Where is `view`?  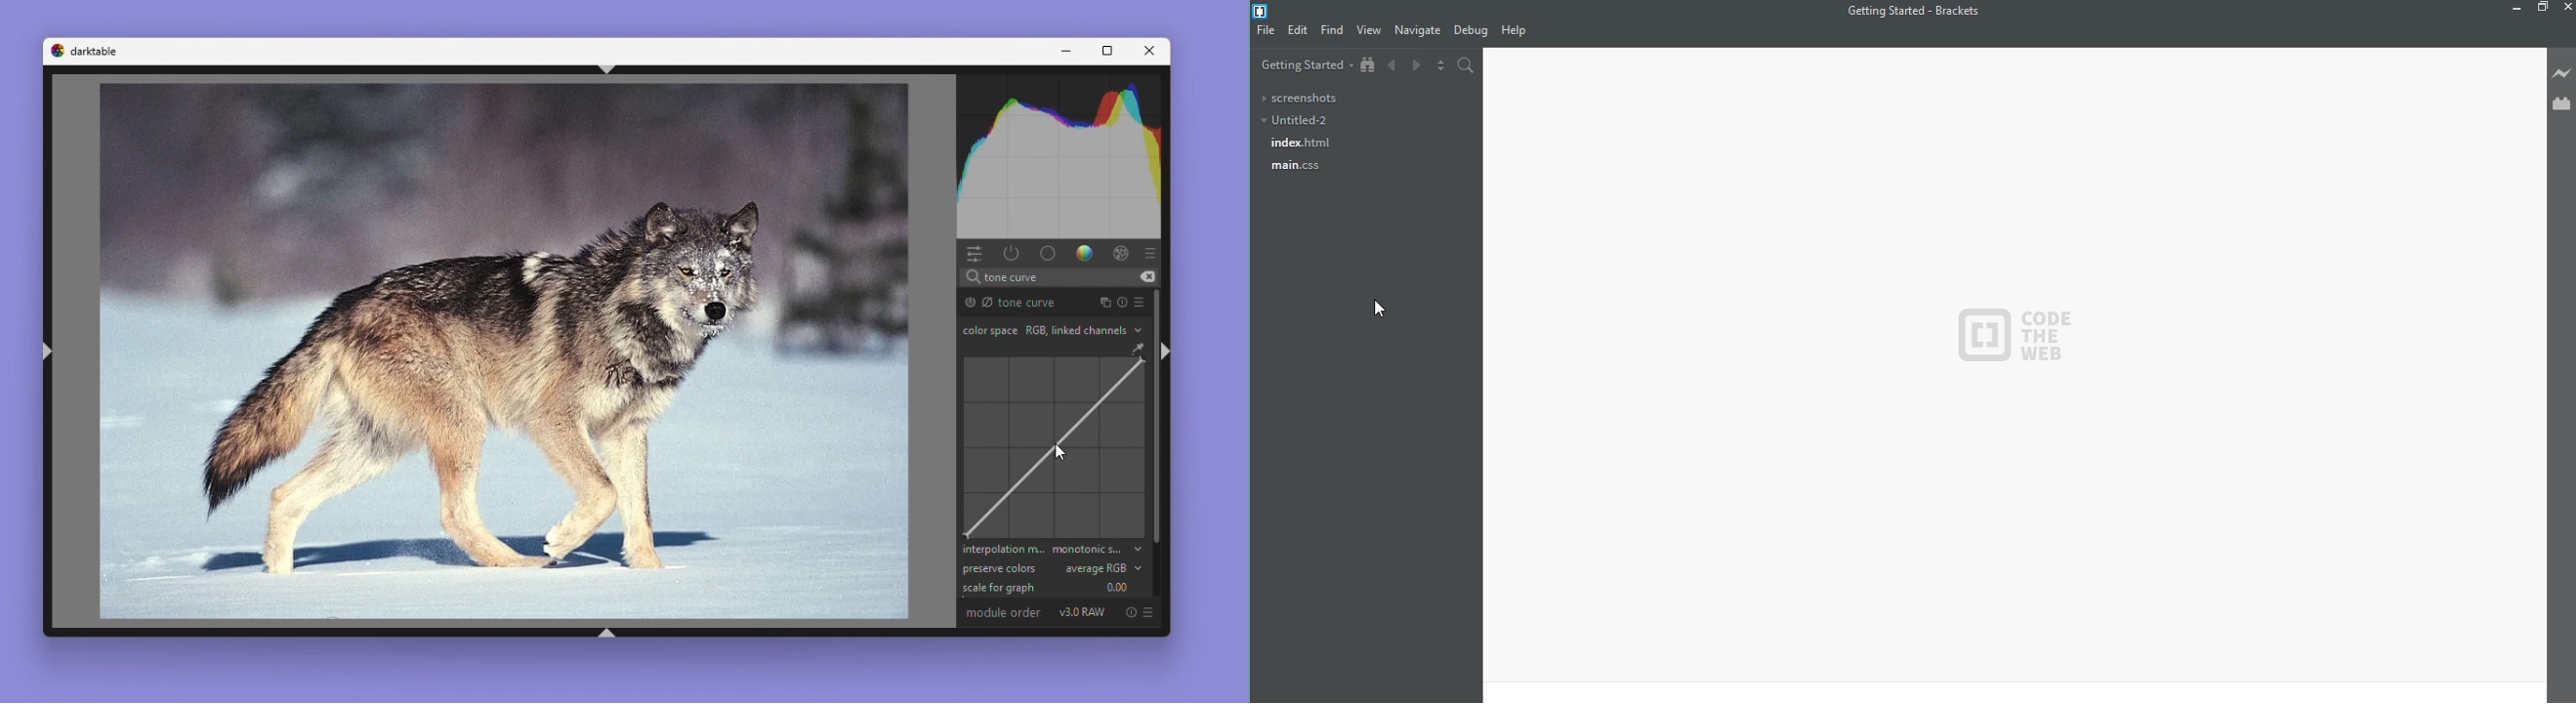 view is located at coordinates (1369, 30).